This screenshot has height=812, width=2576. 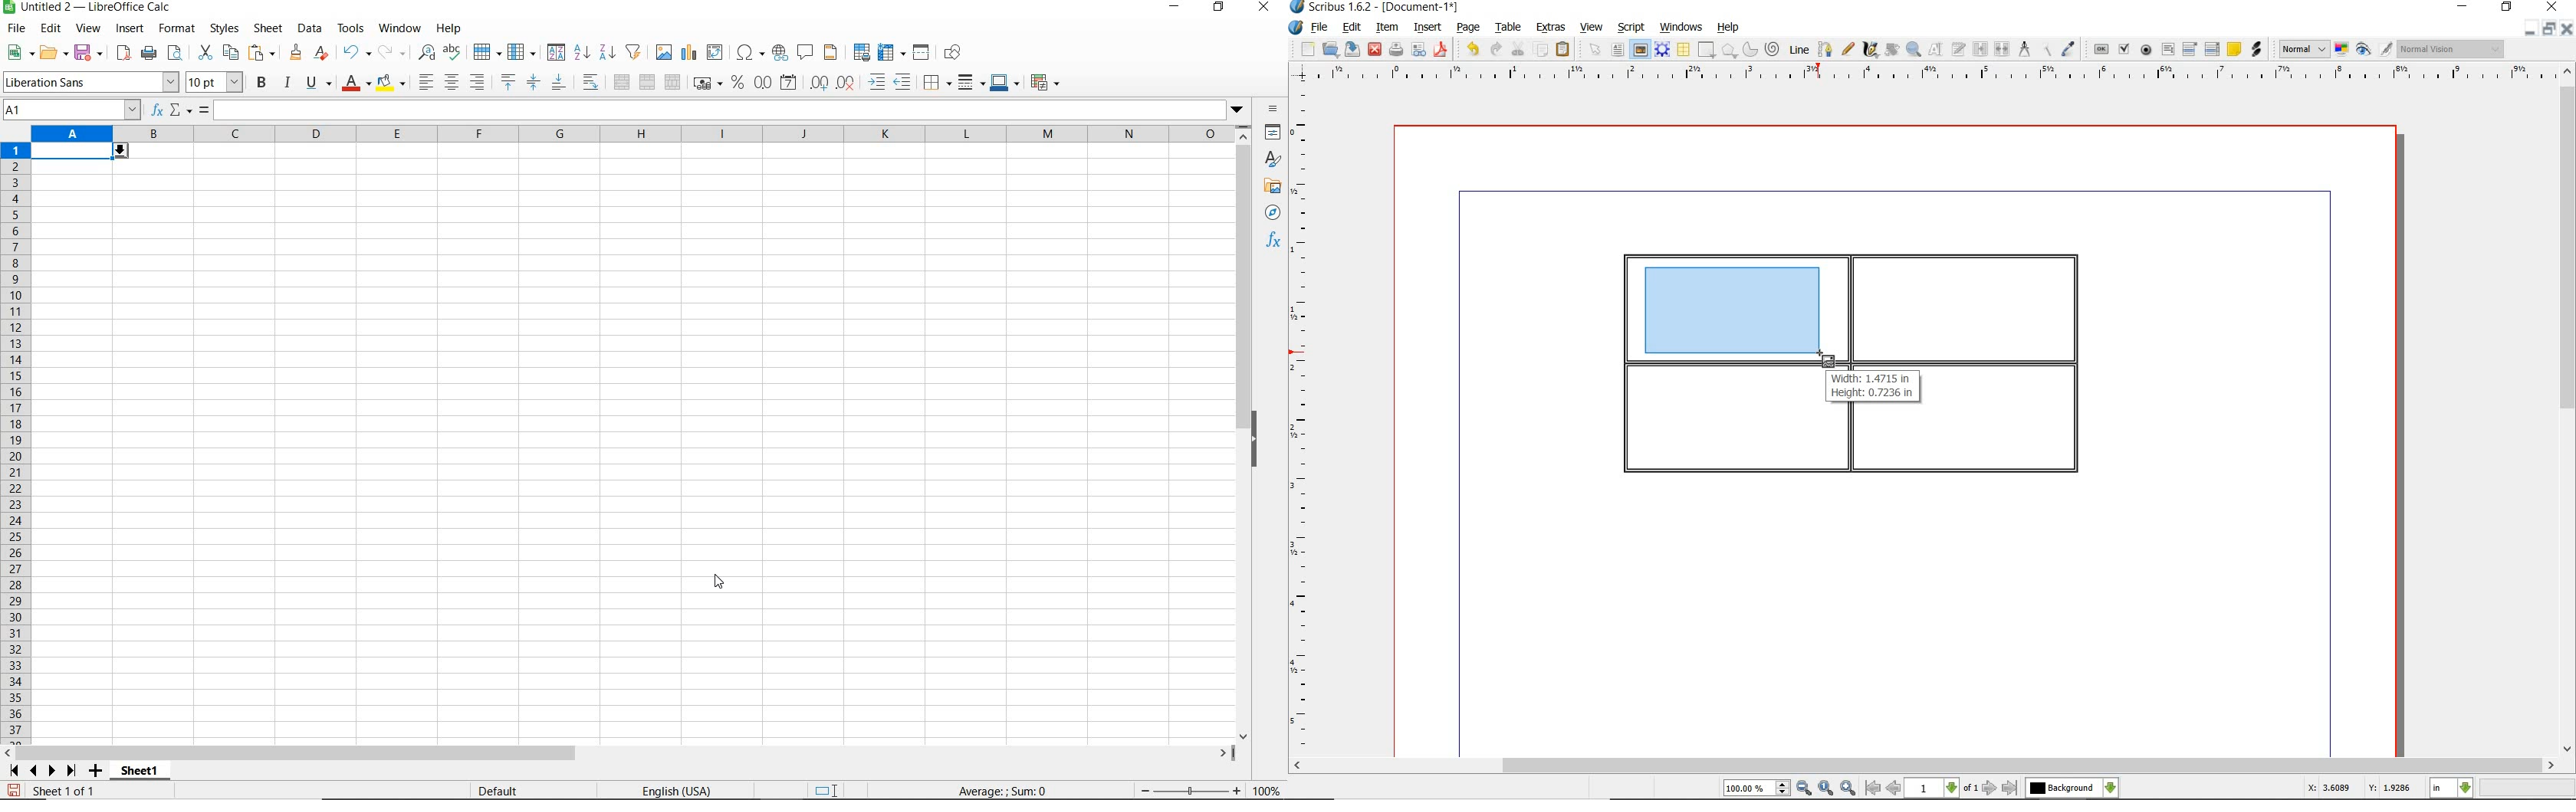 I want to click on file, so click(x=1320, y=28).